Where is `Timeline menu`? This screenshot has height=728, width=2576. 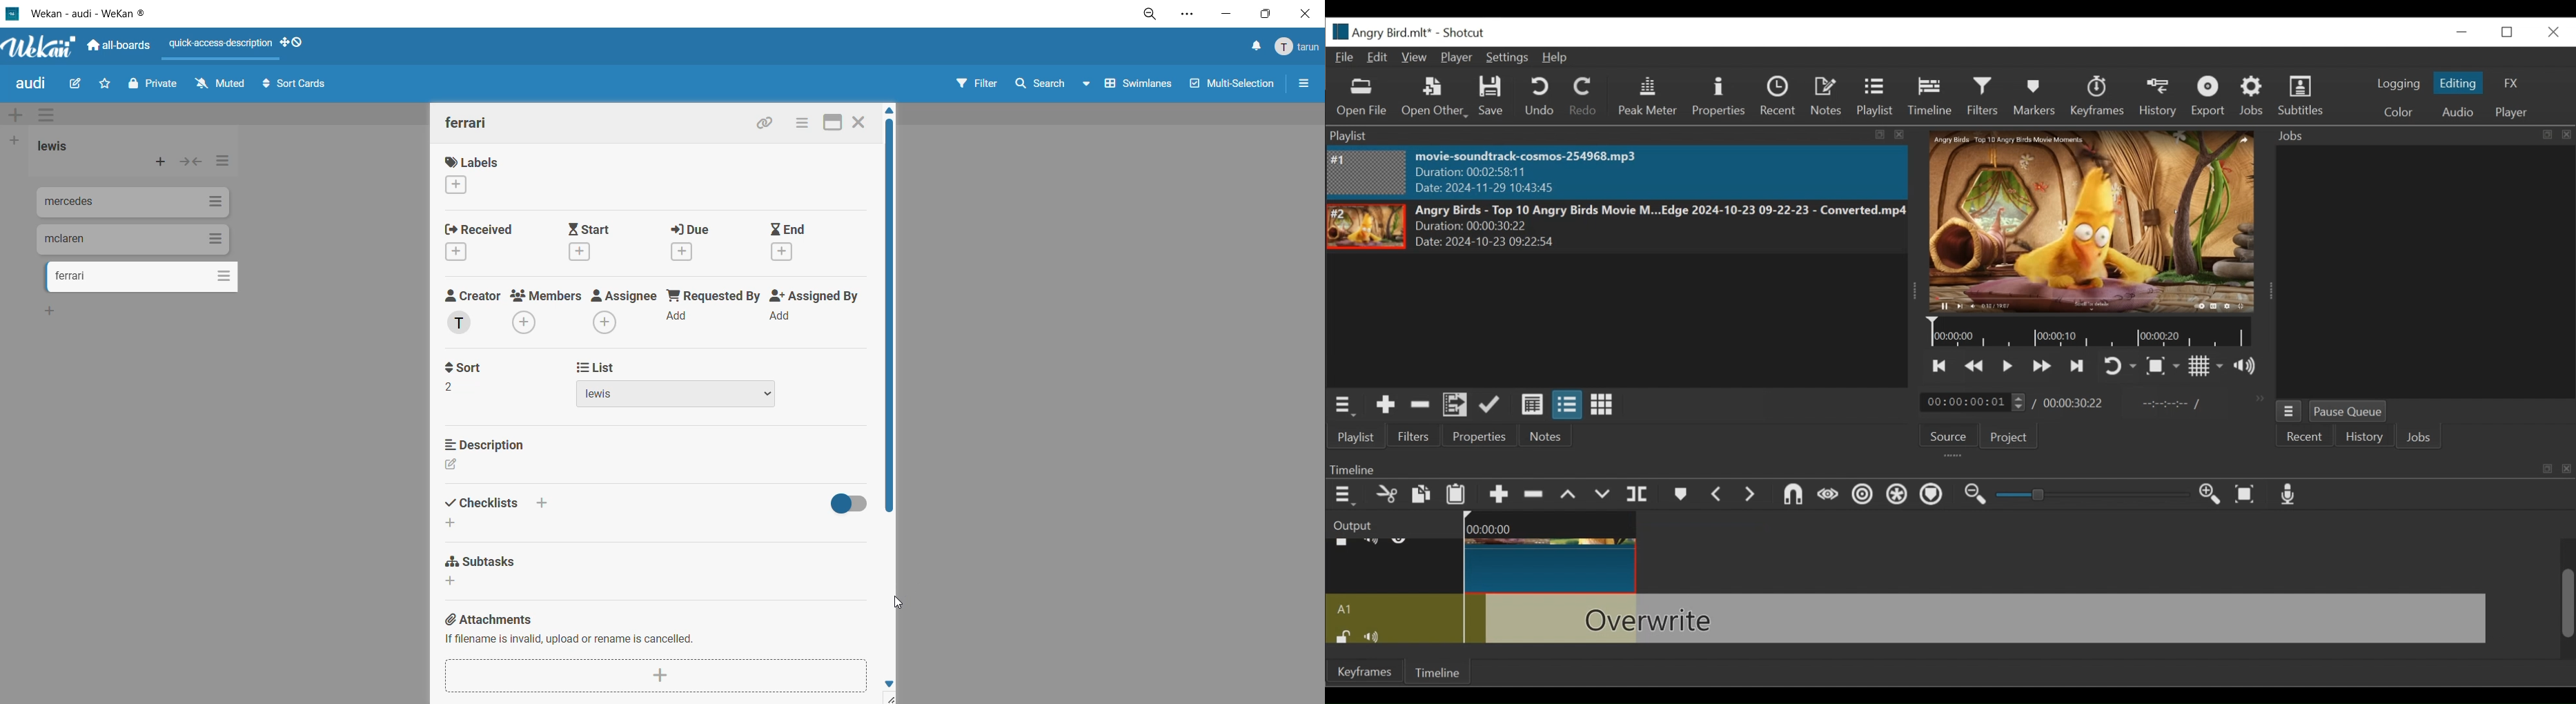
Timeline menu is located at coordinates (1344, 496).